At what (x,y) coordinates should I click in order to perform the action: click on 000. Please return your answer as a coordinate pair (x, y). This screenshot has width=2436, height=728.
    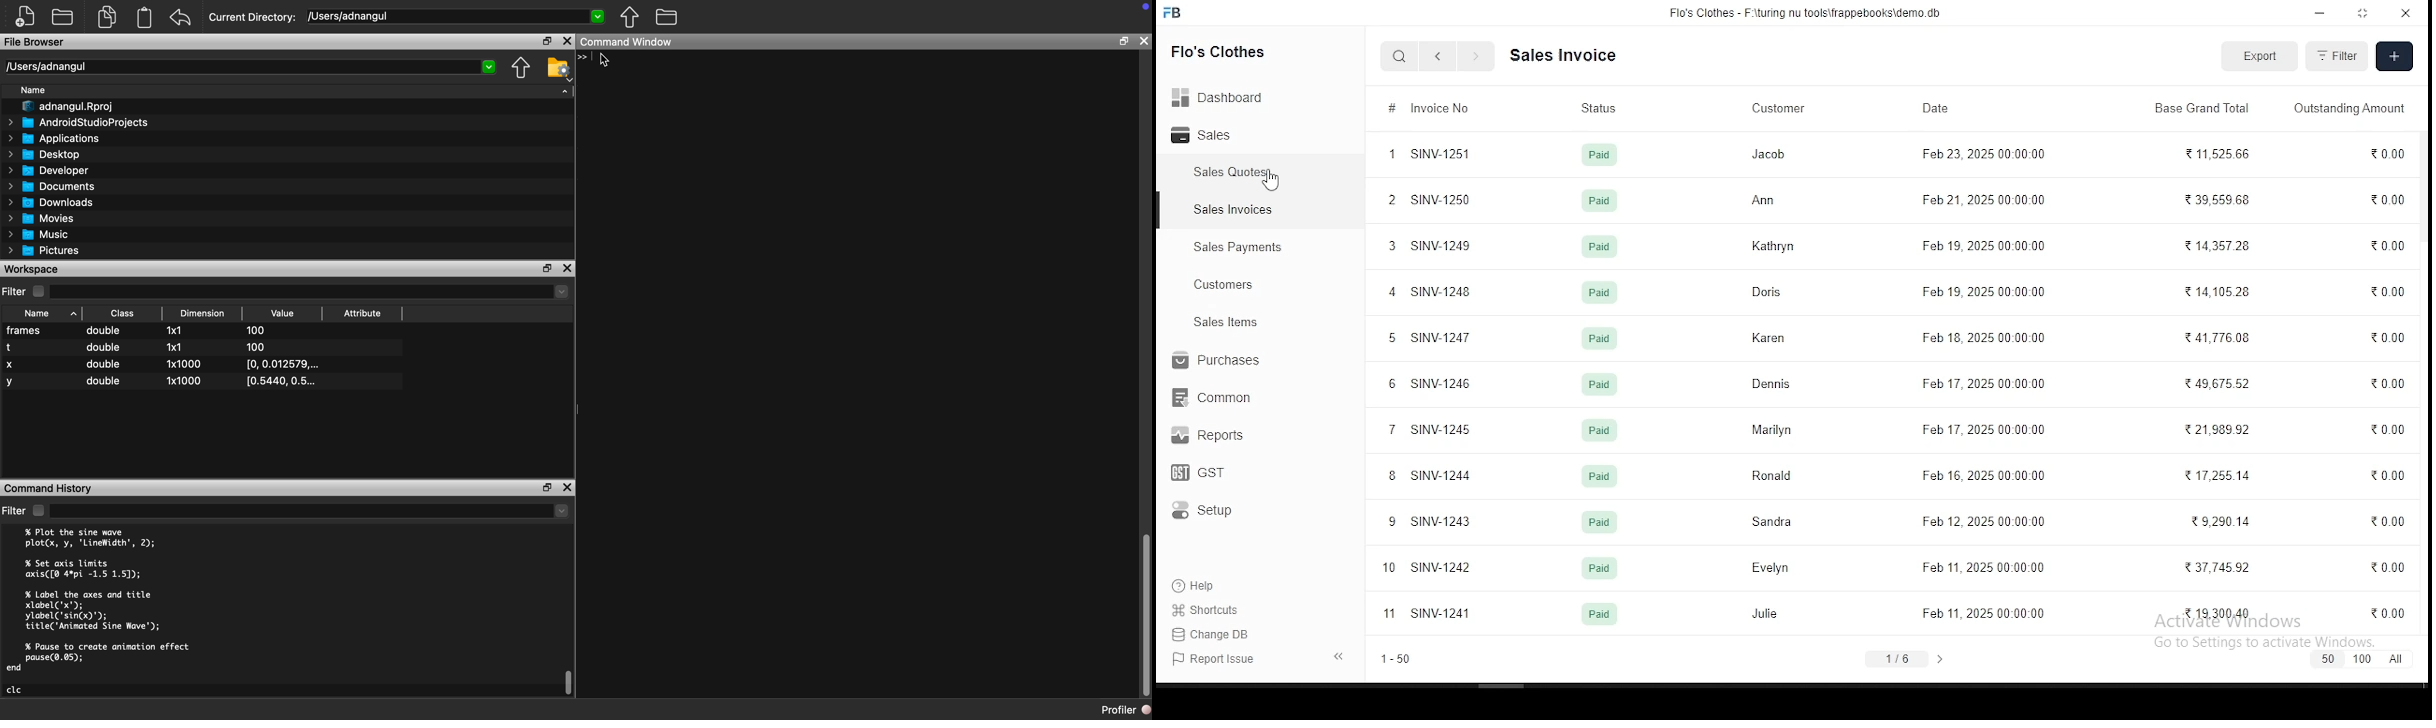
    Looking at the image, I should click on (2387, 613).